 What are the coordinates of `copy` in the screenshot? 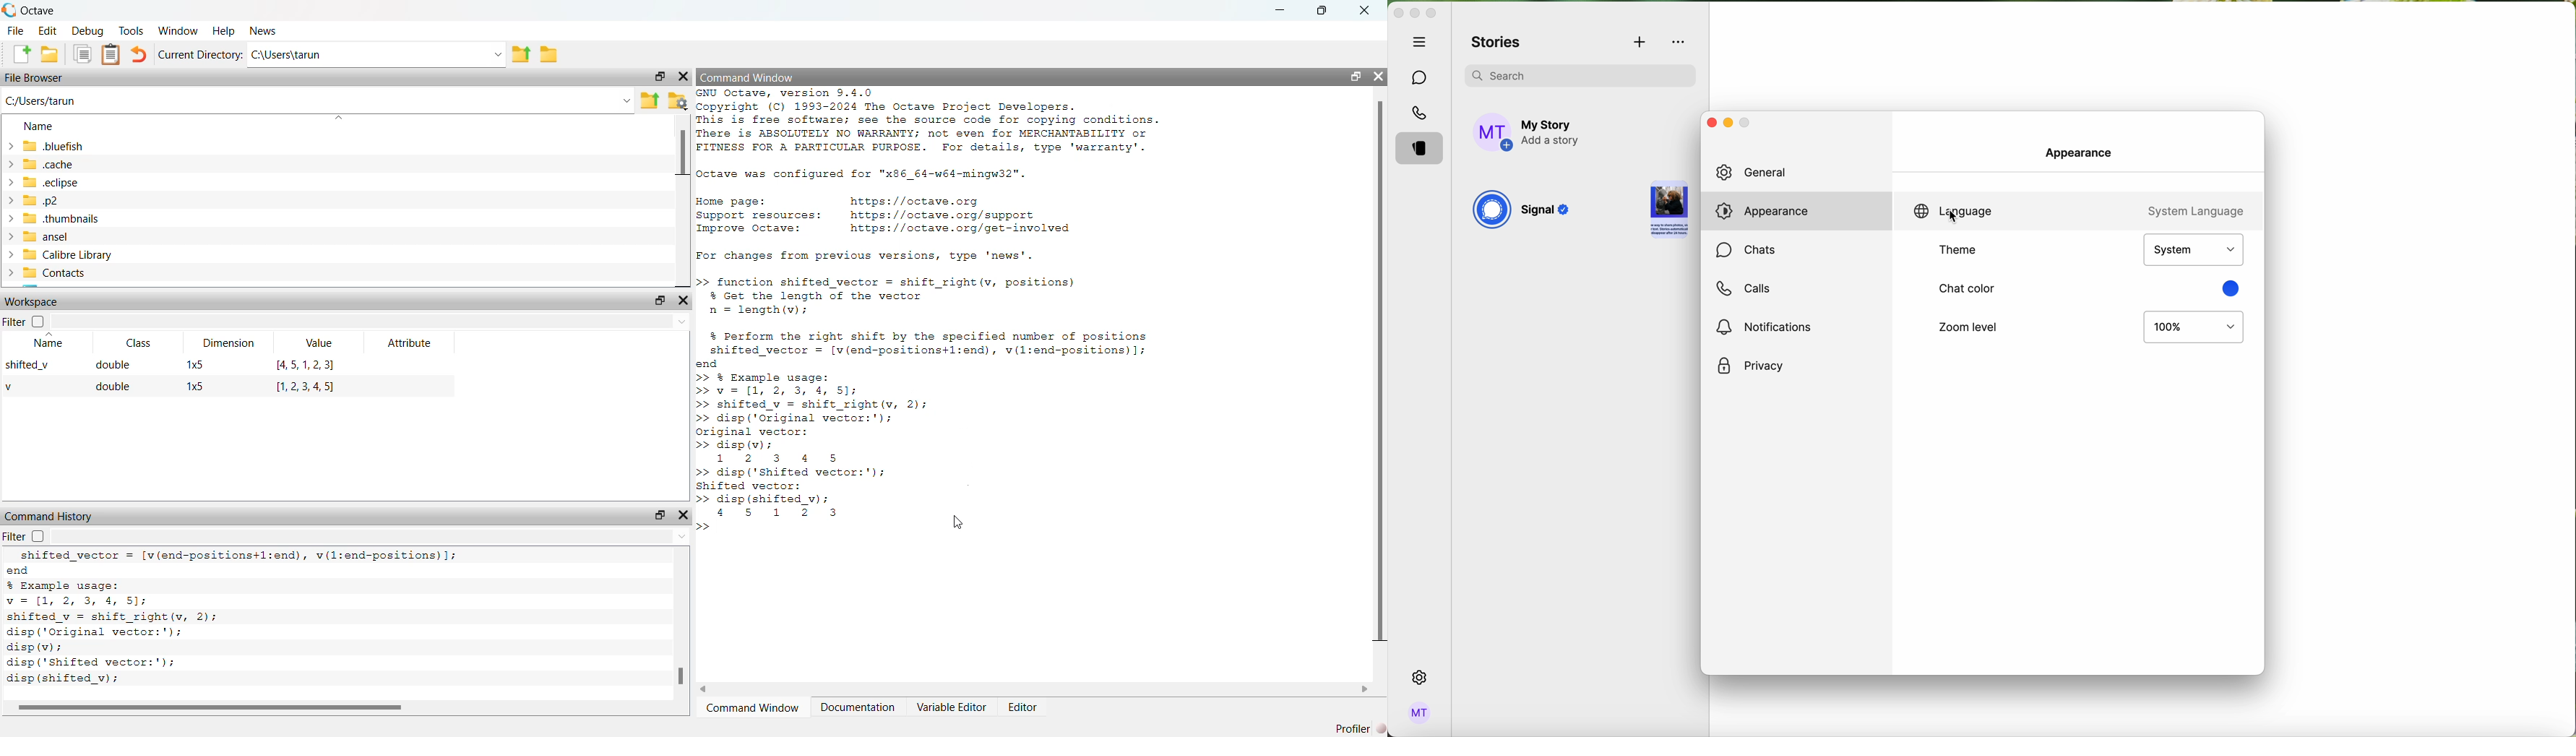 It's located at (80, 56).